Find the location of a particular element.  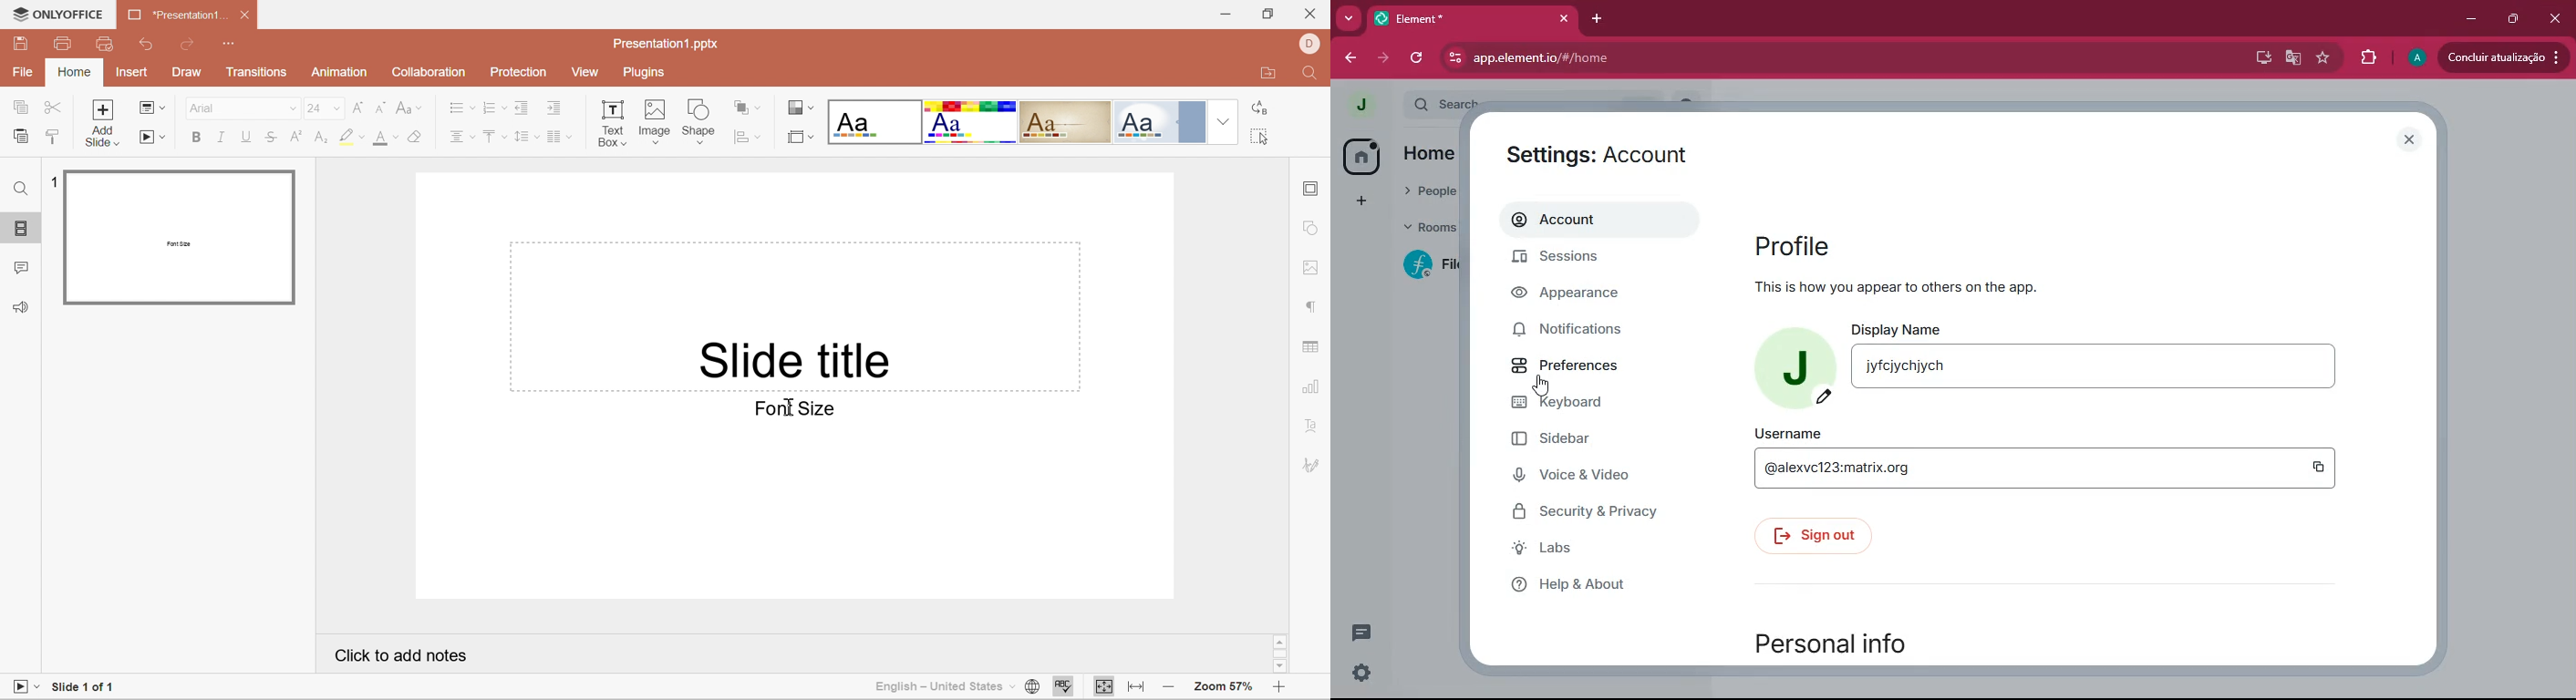

settings is located at coordinates (1358, 674).